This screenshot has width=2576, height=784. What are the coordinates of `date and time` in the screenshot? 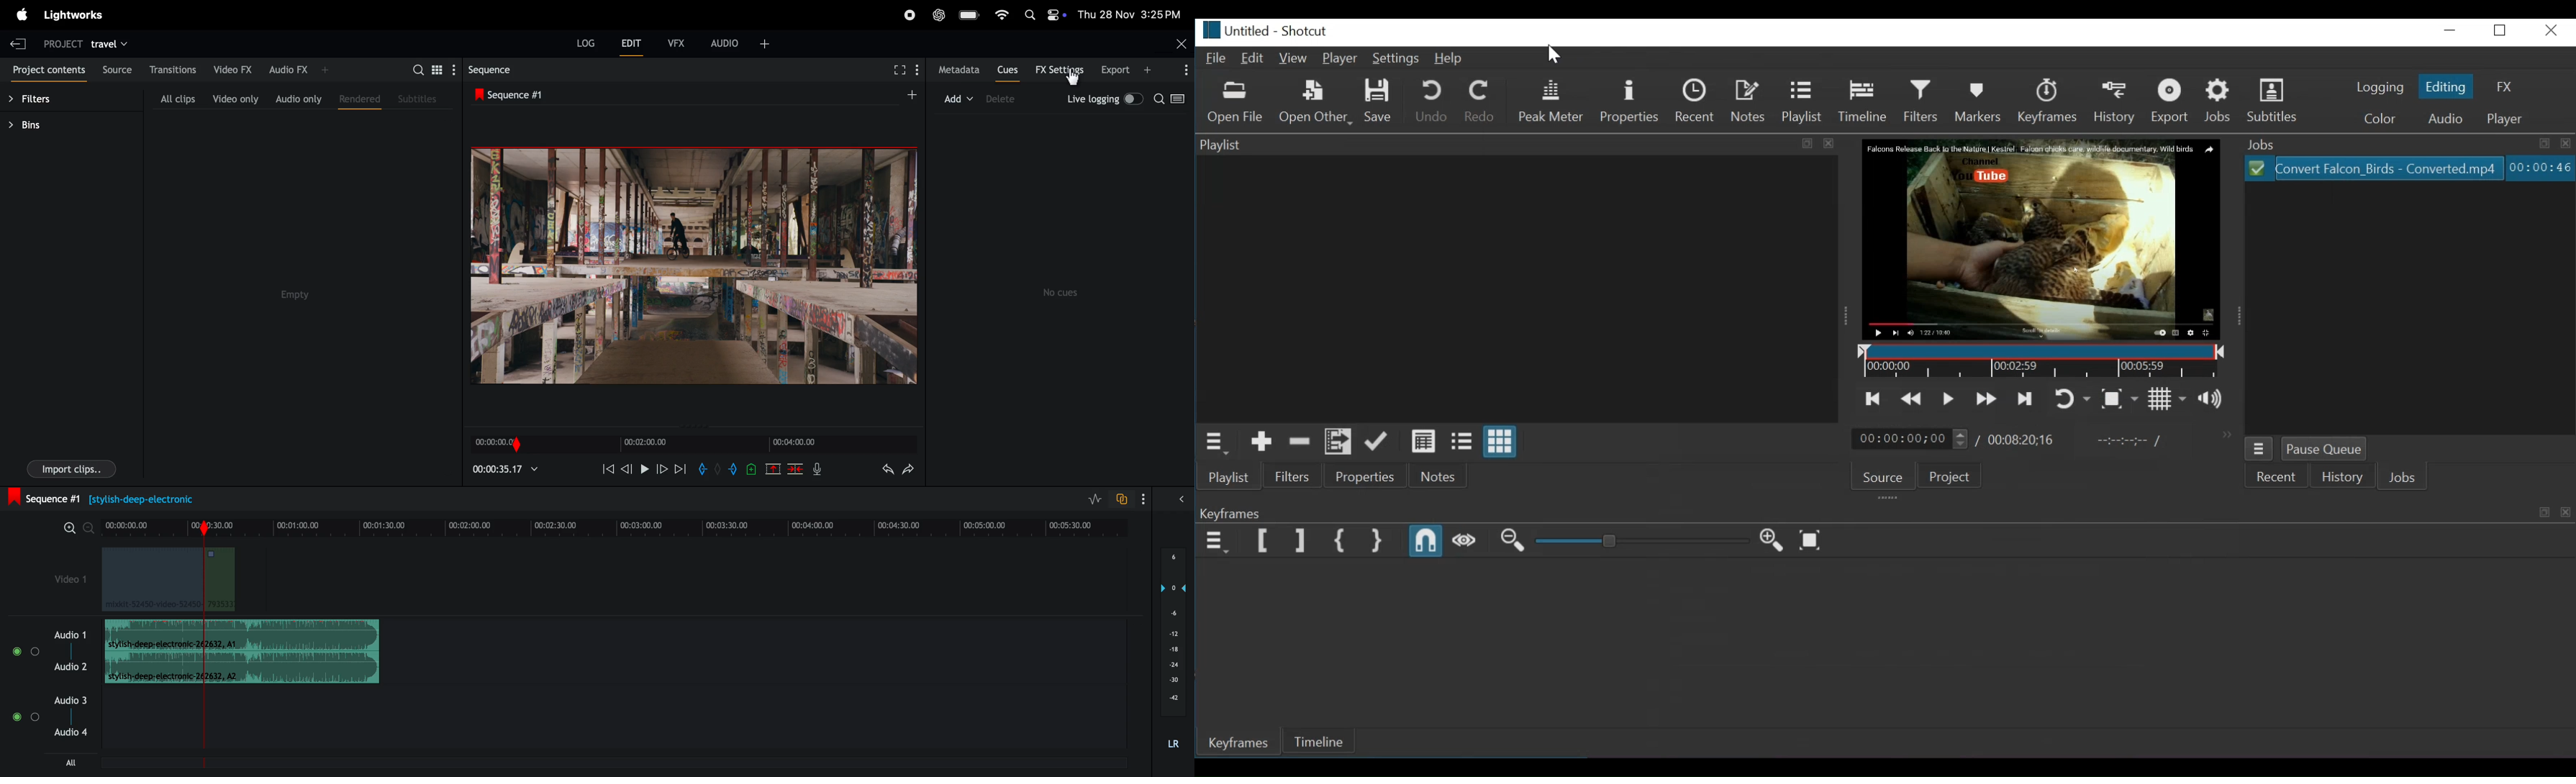 It's located at (1131, 15).